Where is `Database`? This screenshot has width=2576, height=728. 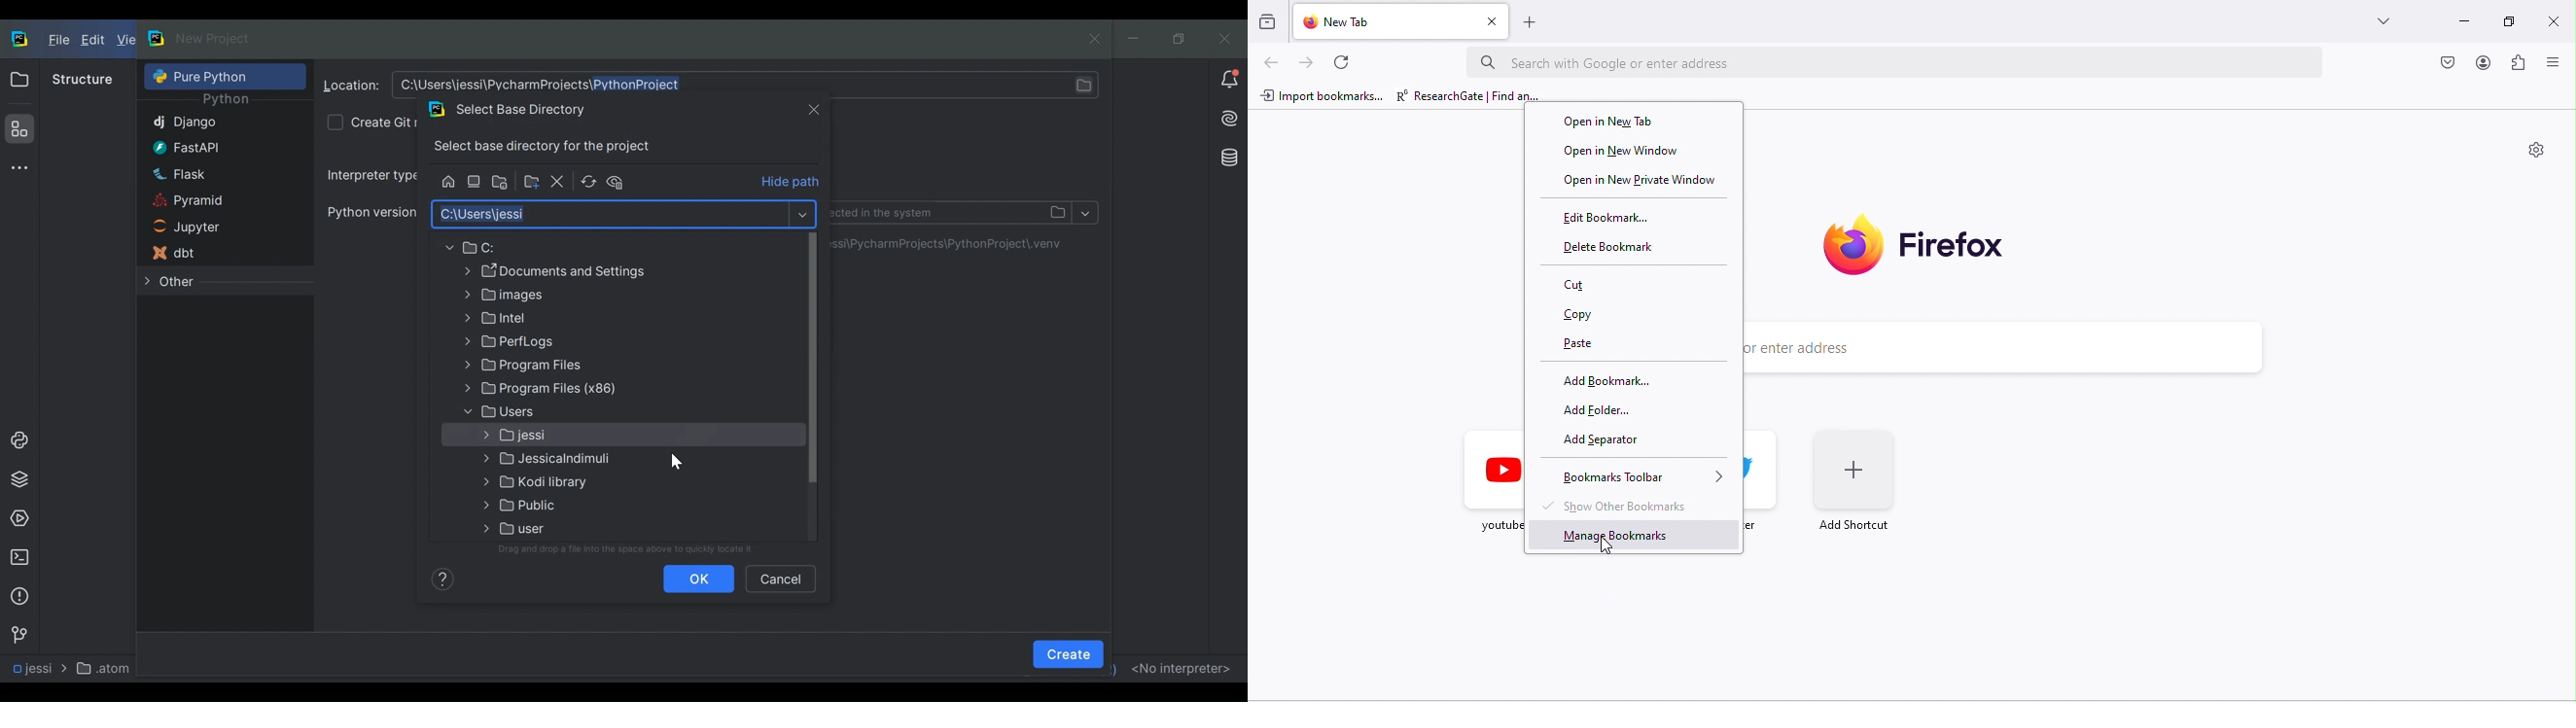
Database is located at coordinates (1227, 156).